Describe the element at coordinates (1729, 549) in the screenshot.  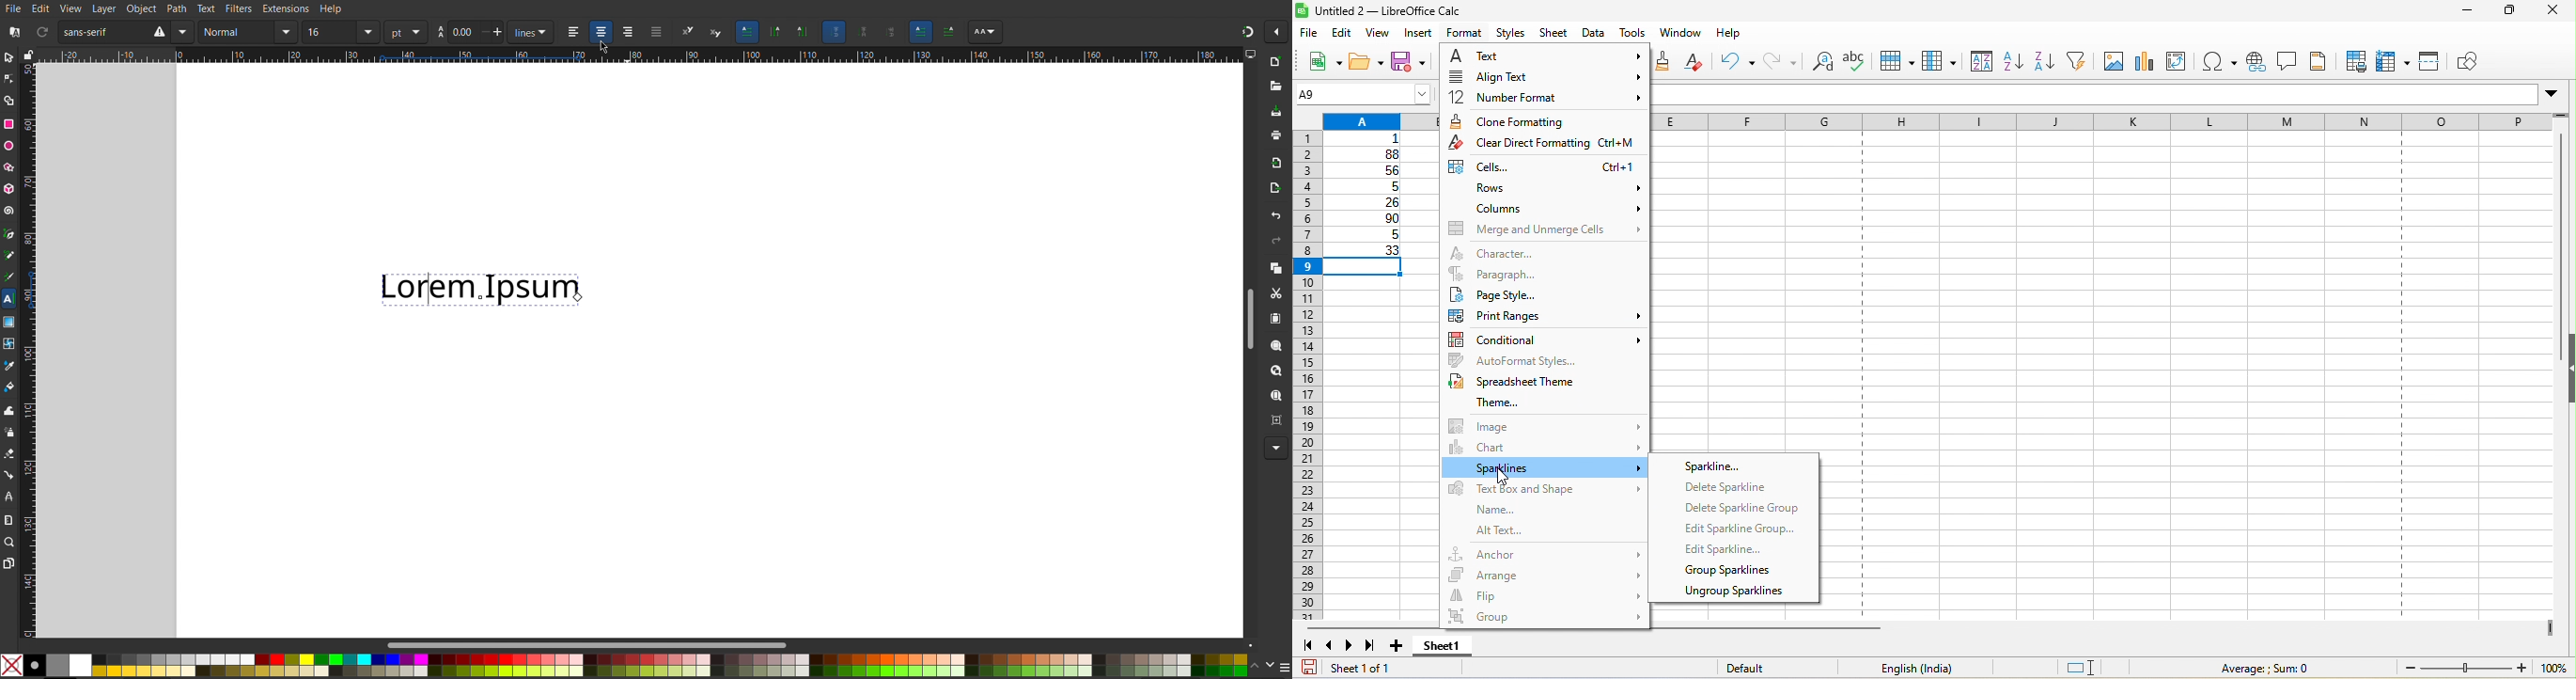
I see `edit sparkline` at that location.